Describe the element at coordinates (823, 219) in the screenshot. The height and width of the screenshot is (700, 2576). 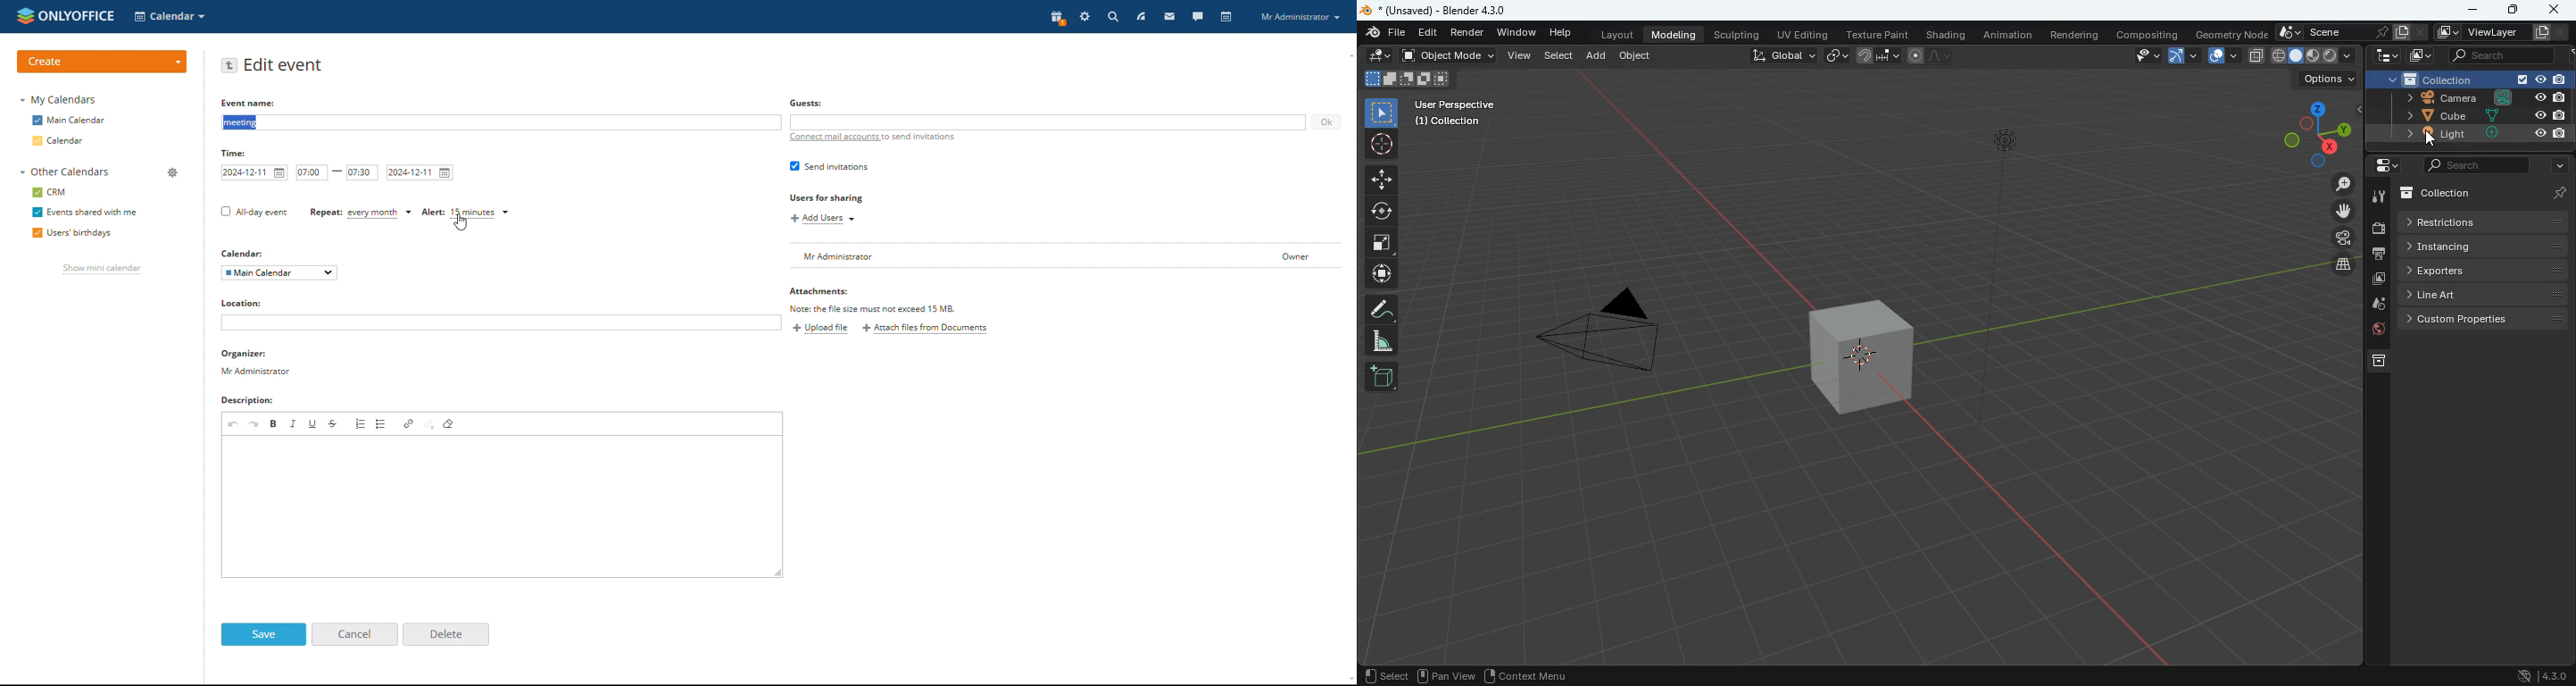
I see `add users` at that location.